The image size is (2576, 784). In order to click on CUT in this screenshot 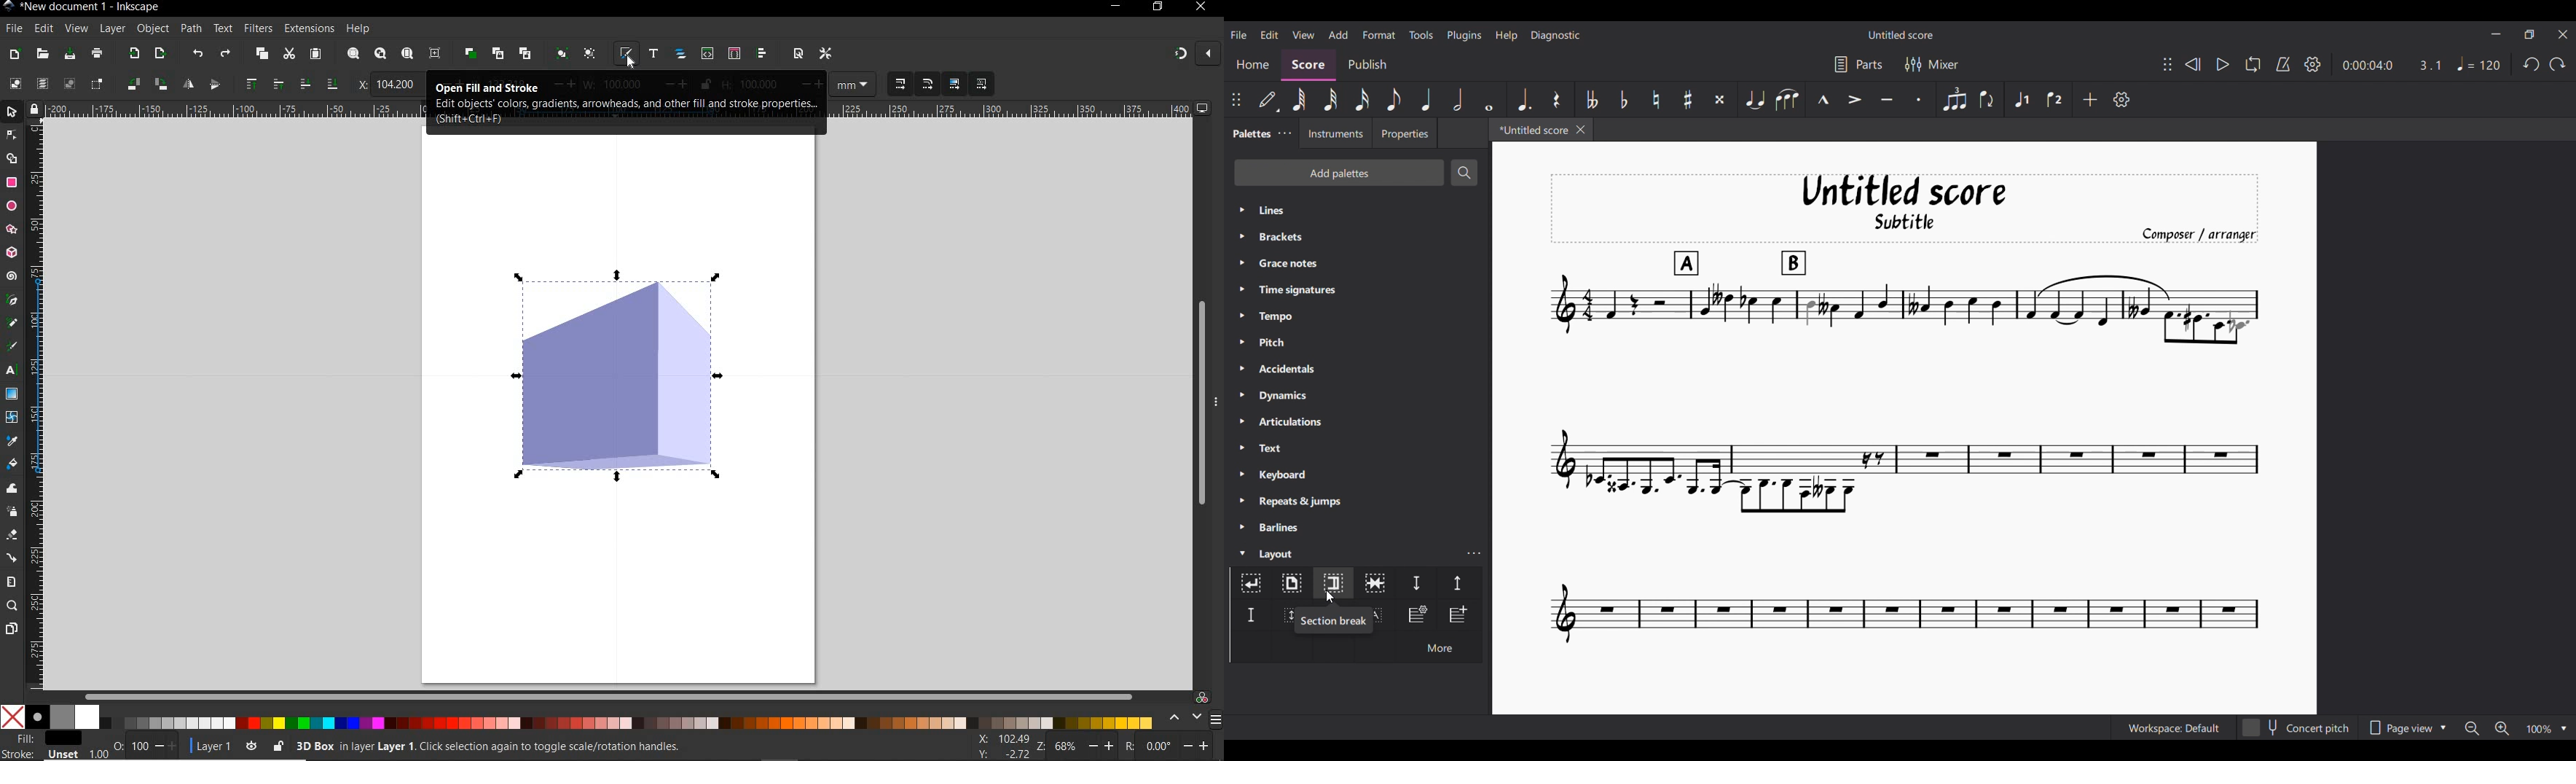, I will do `click(290, 54)`.